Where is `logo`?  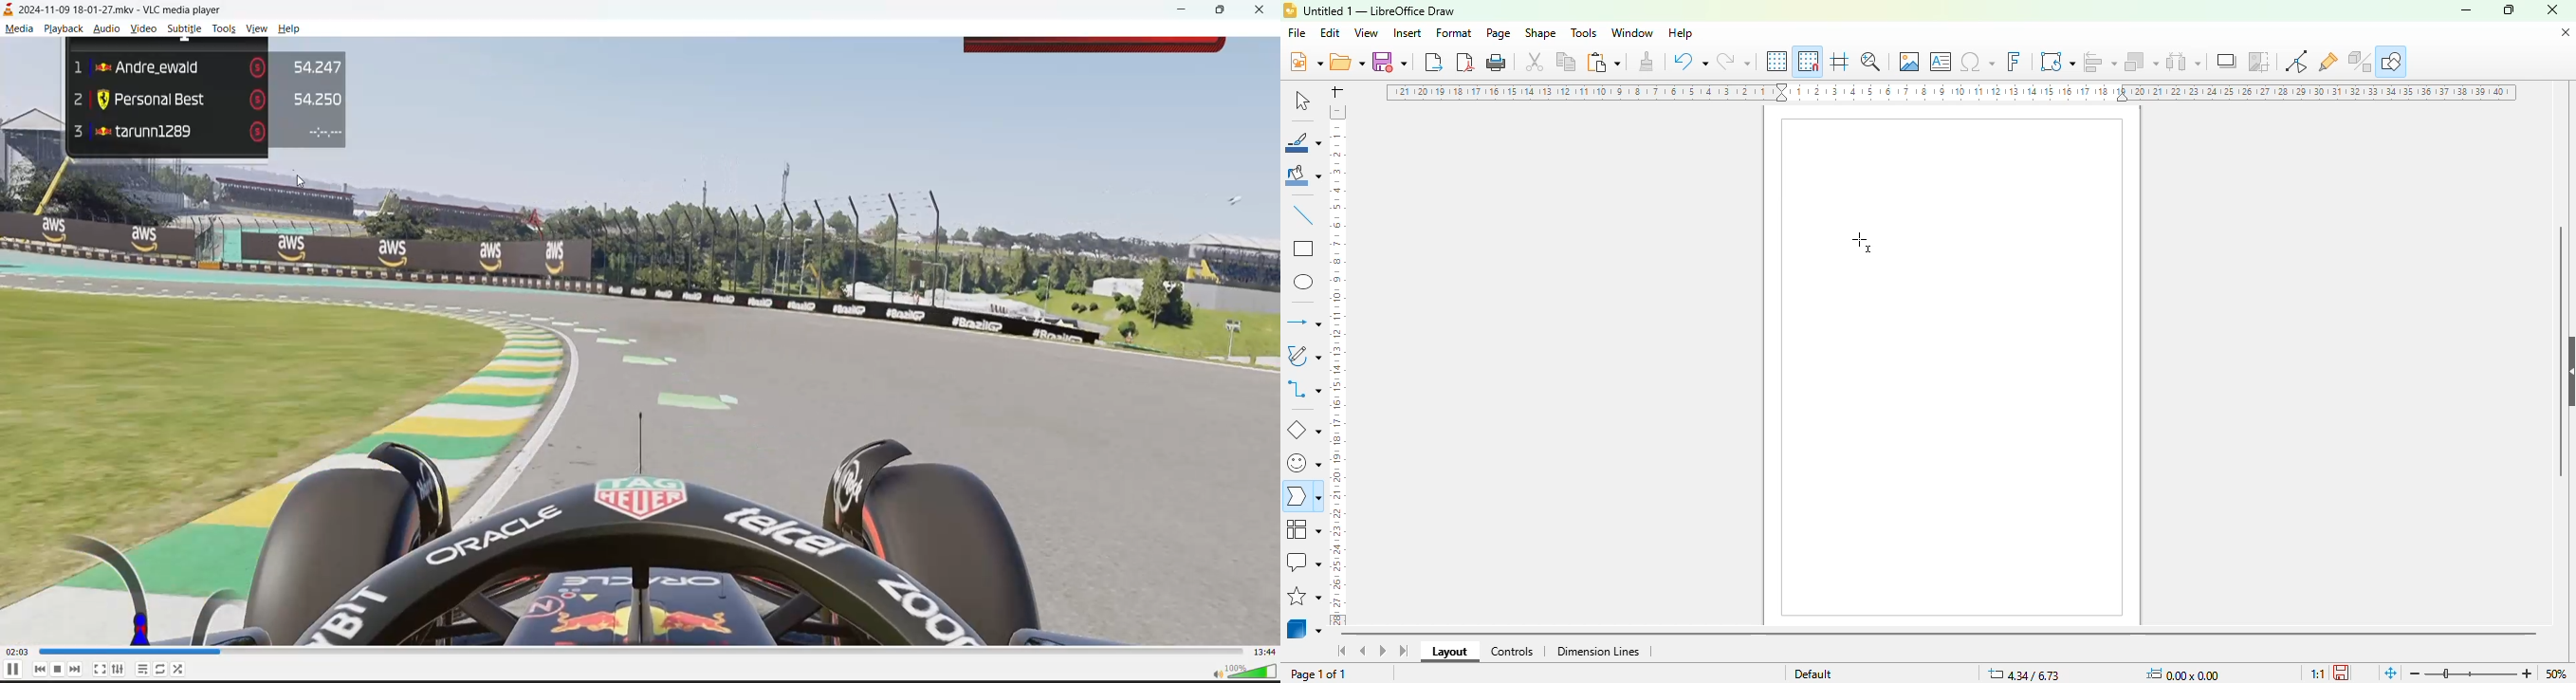 logo is located at coordinates (1290, 10).